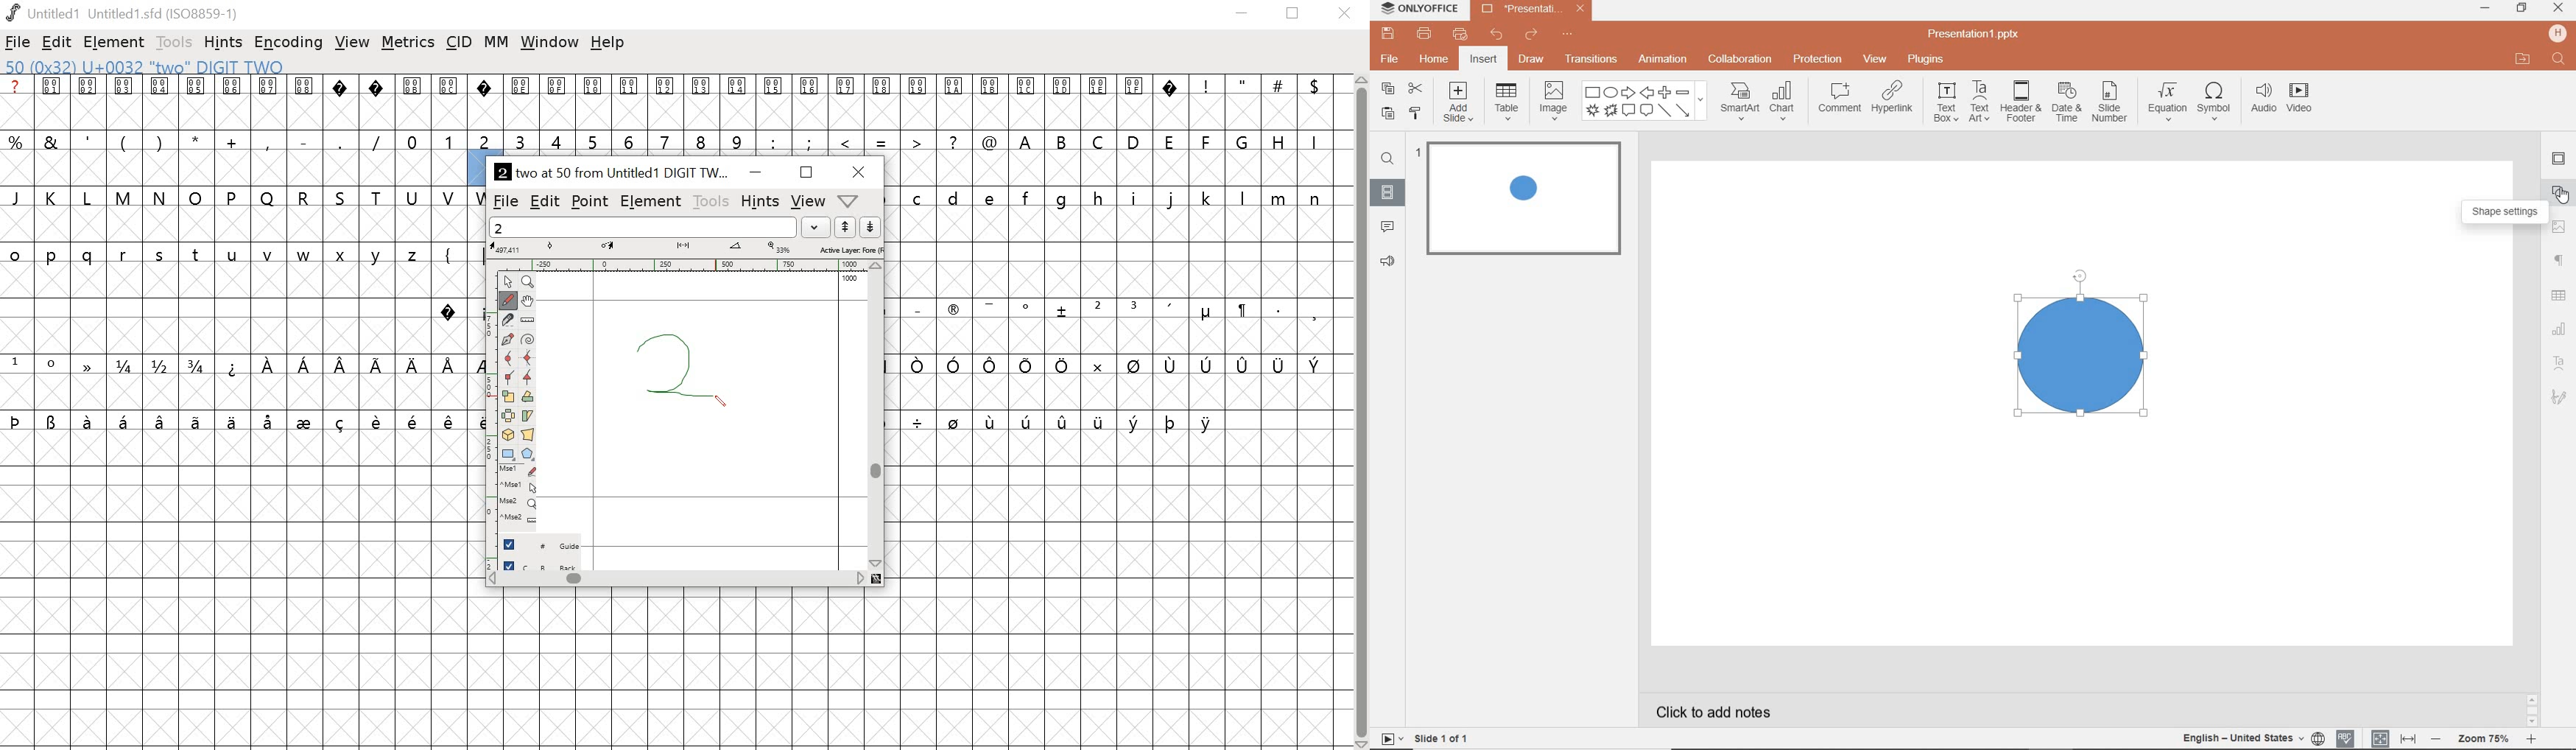 This screenshot has height=756, width=2576. I want to click on slide, so click(1522, 198).